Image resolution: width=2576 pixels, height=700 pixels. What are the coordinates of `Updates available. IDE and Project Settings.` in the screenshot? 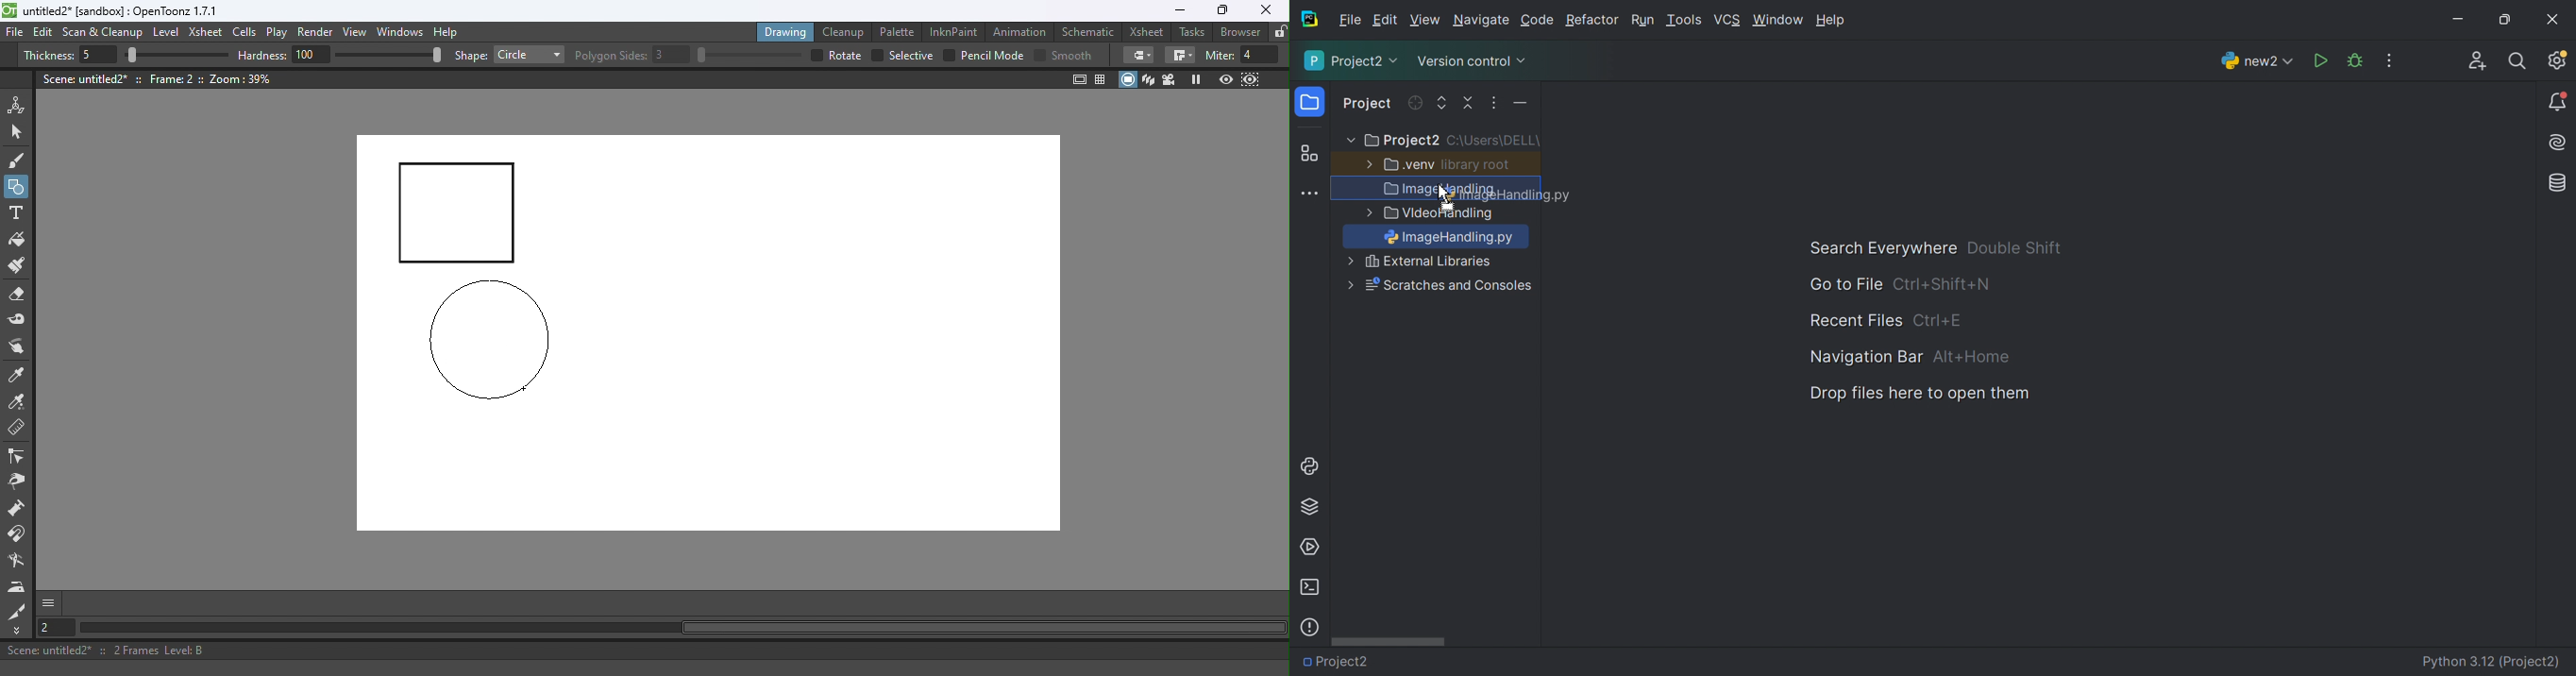 It's located at (2557, 60).